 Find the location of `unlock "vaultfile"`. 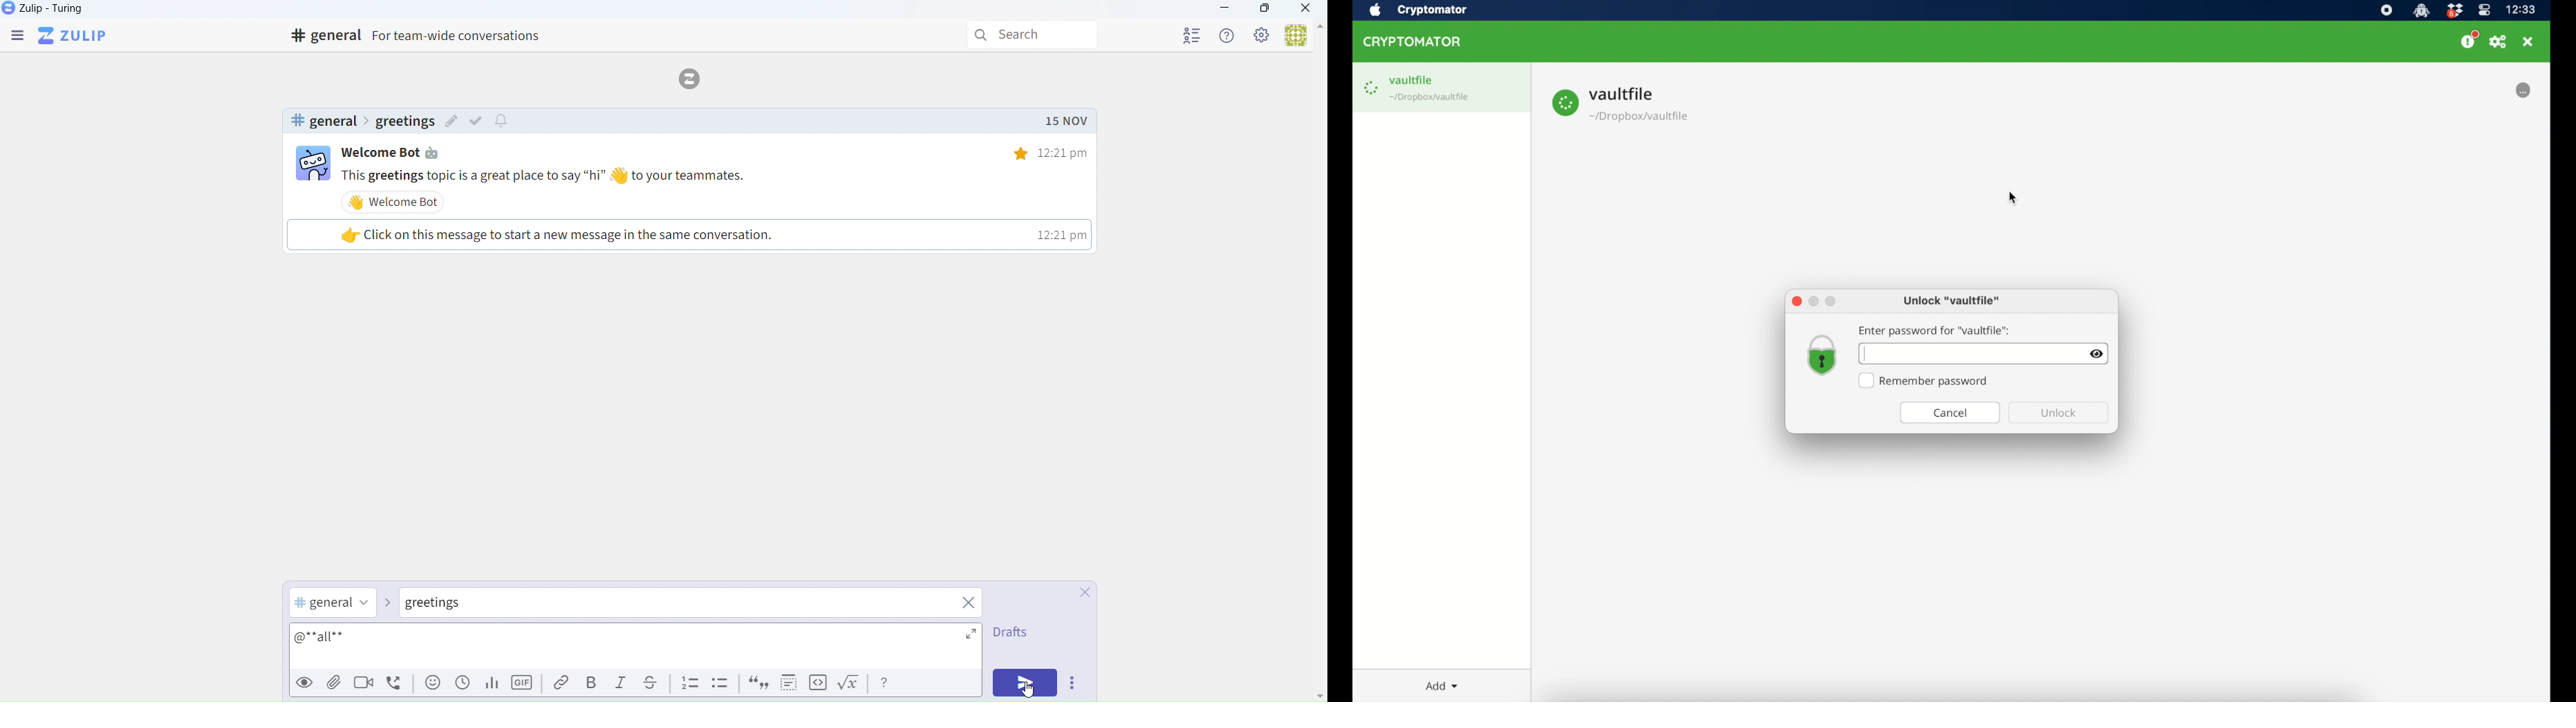

unlock "vaultfile" is located at coordinates (1952, 301).